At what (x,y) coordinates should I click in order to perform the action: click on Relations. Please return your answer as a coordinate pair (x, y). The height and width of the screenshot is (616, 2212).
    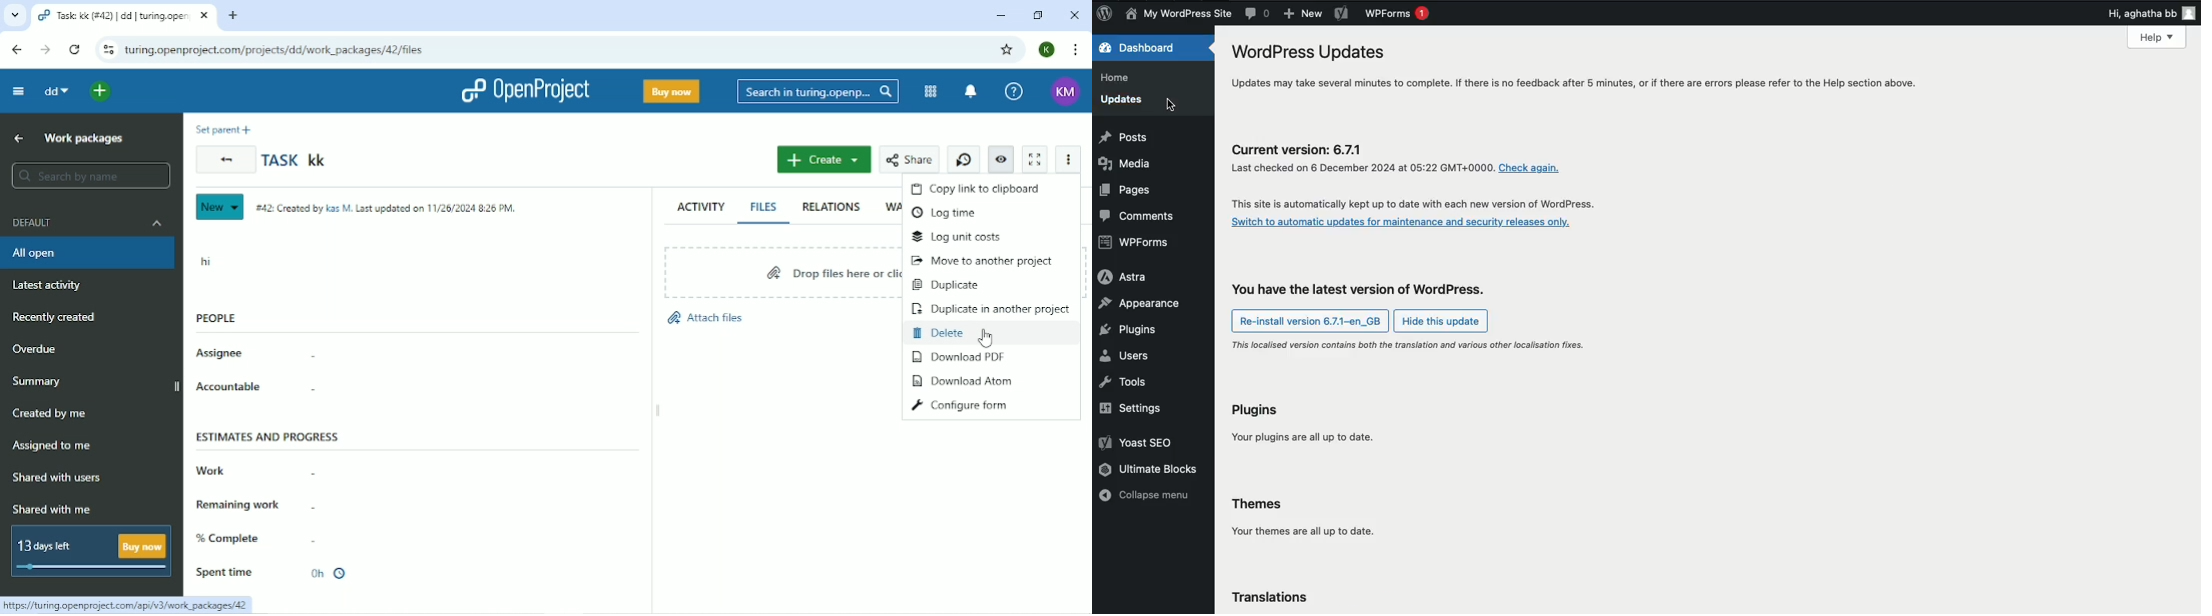
    Looking at the image, I should click on (832, 207).